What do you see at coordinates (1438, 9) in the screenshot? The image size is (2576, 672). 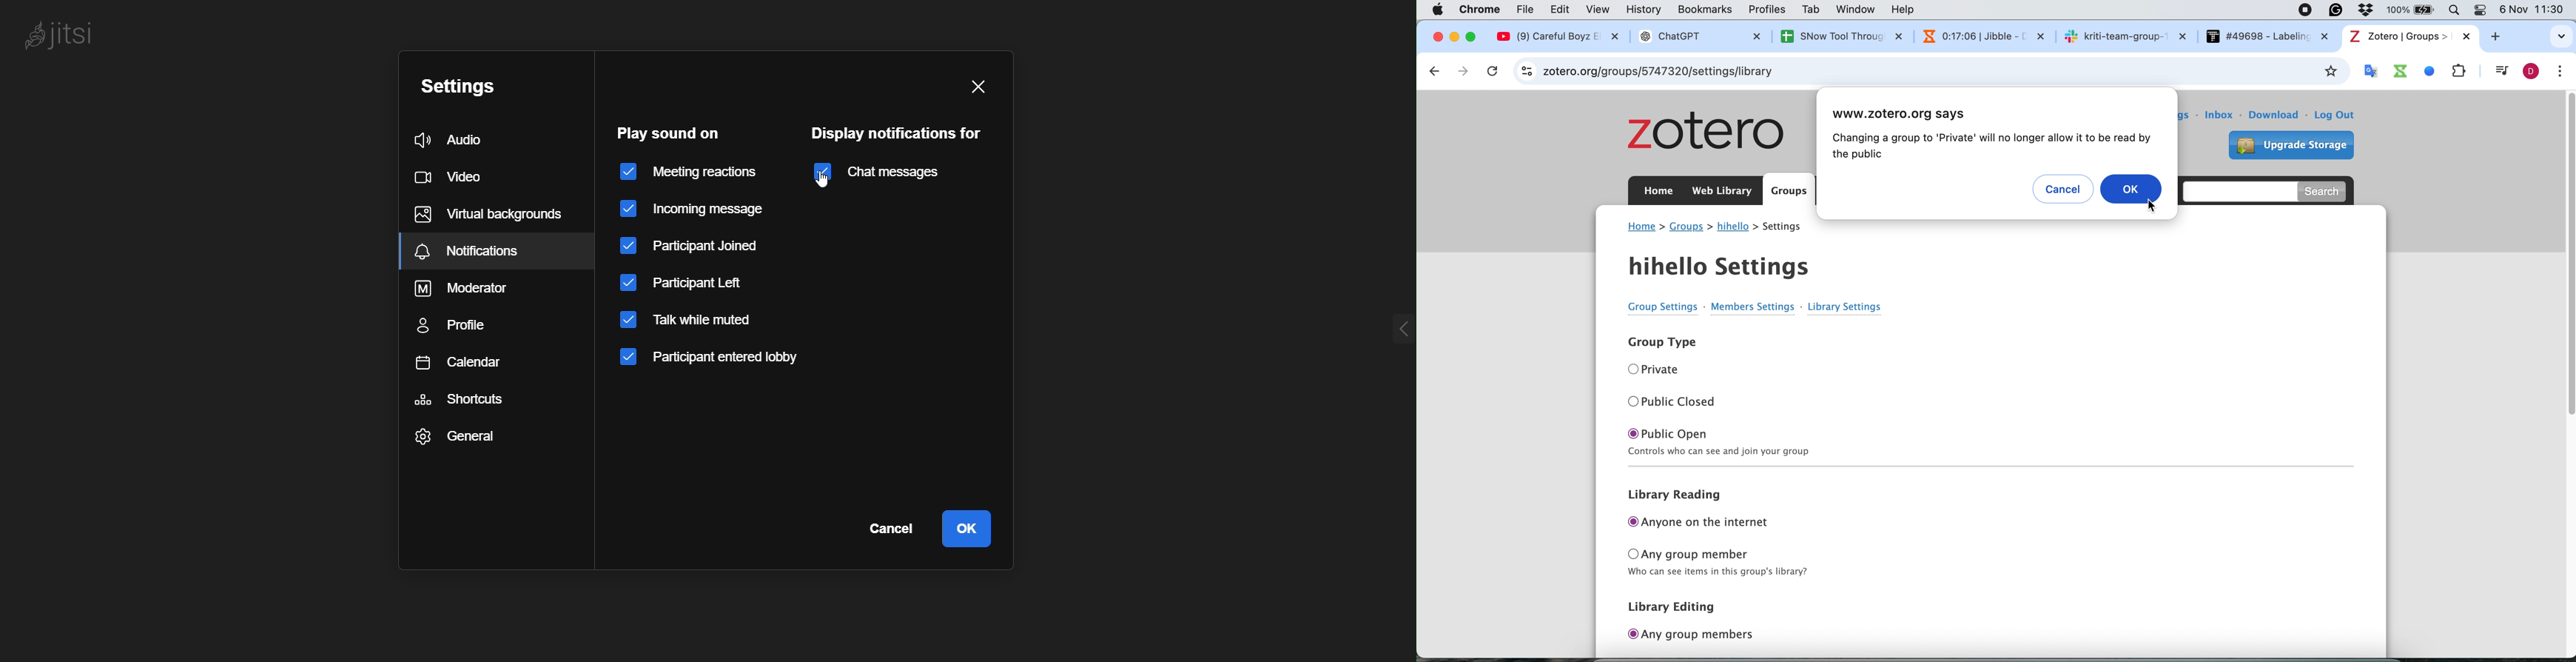 I see `Apple logo` at bounding box center [1438, 9].